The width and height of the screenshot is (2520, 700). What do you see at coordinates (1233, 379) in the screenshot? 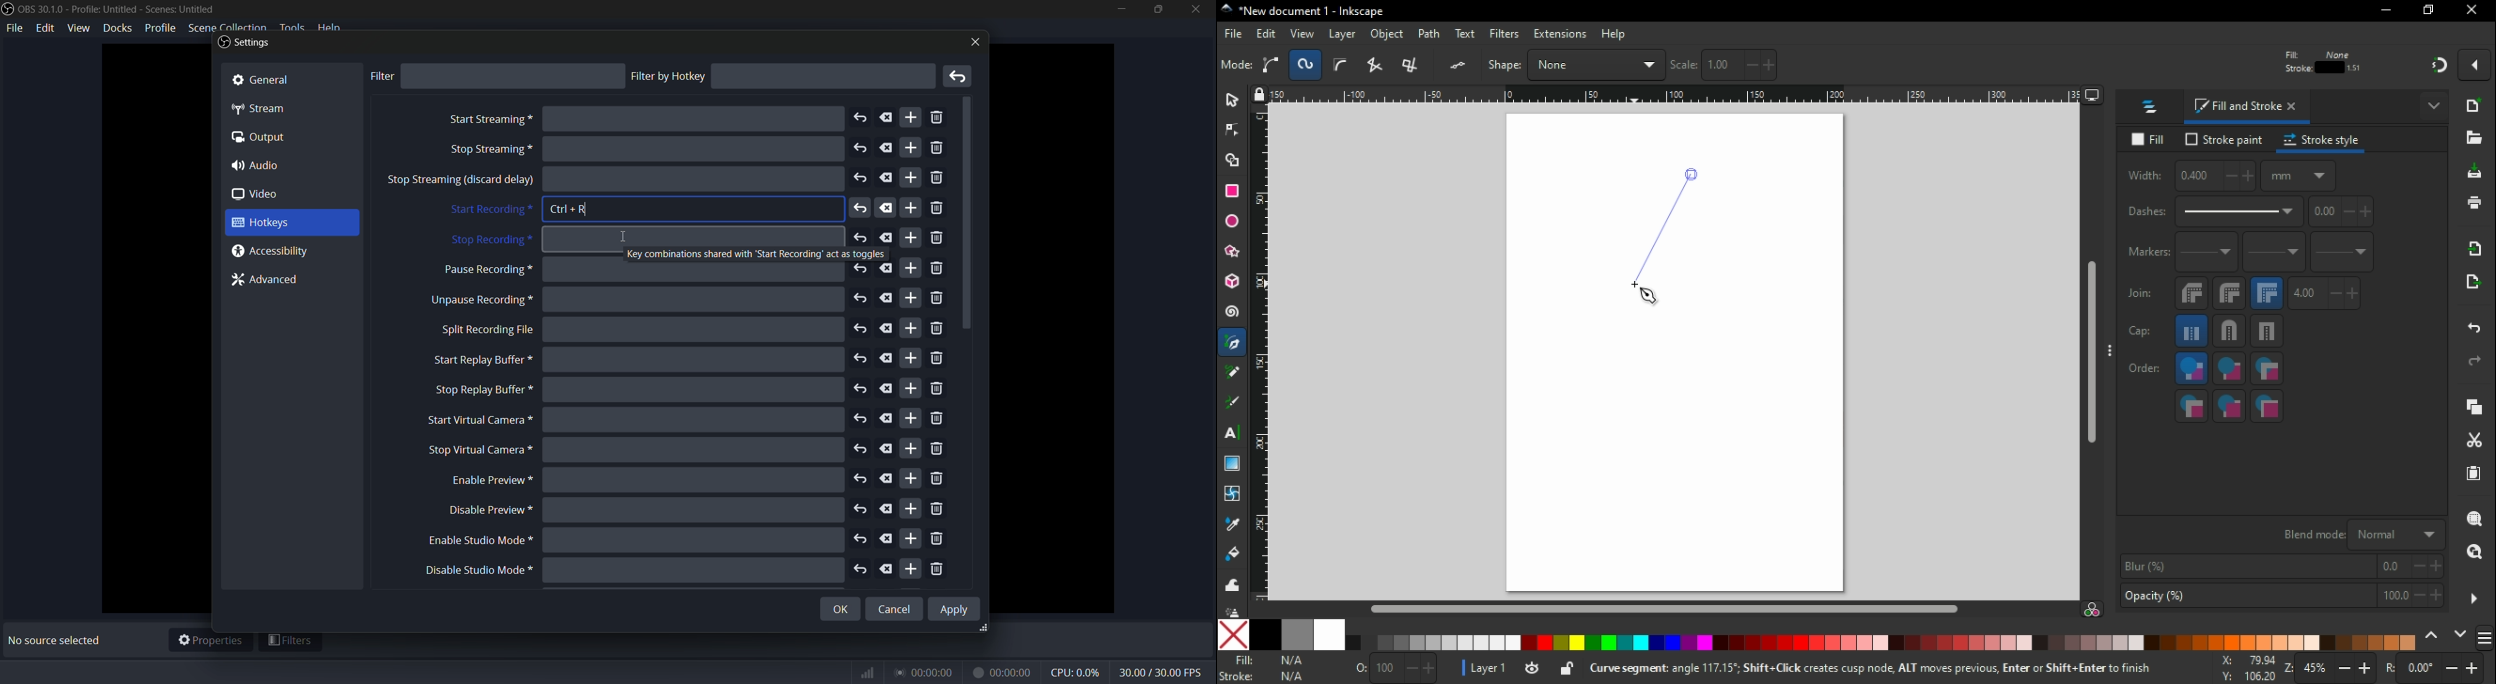
I see `pencil tool` at bounding box center [1233, 379].